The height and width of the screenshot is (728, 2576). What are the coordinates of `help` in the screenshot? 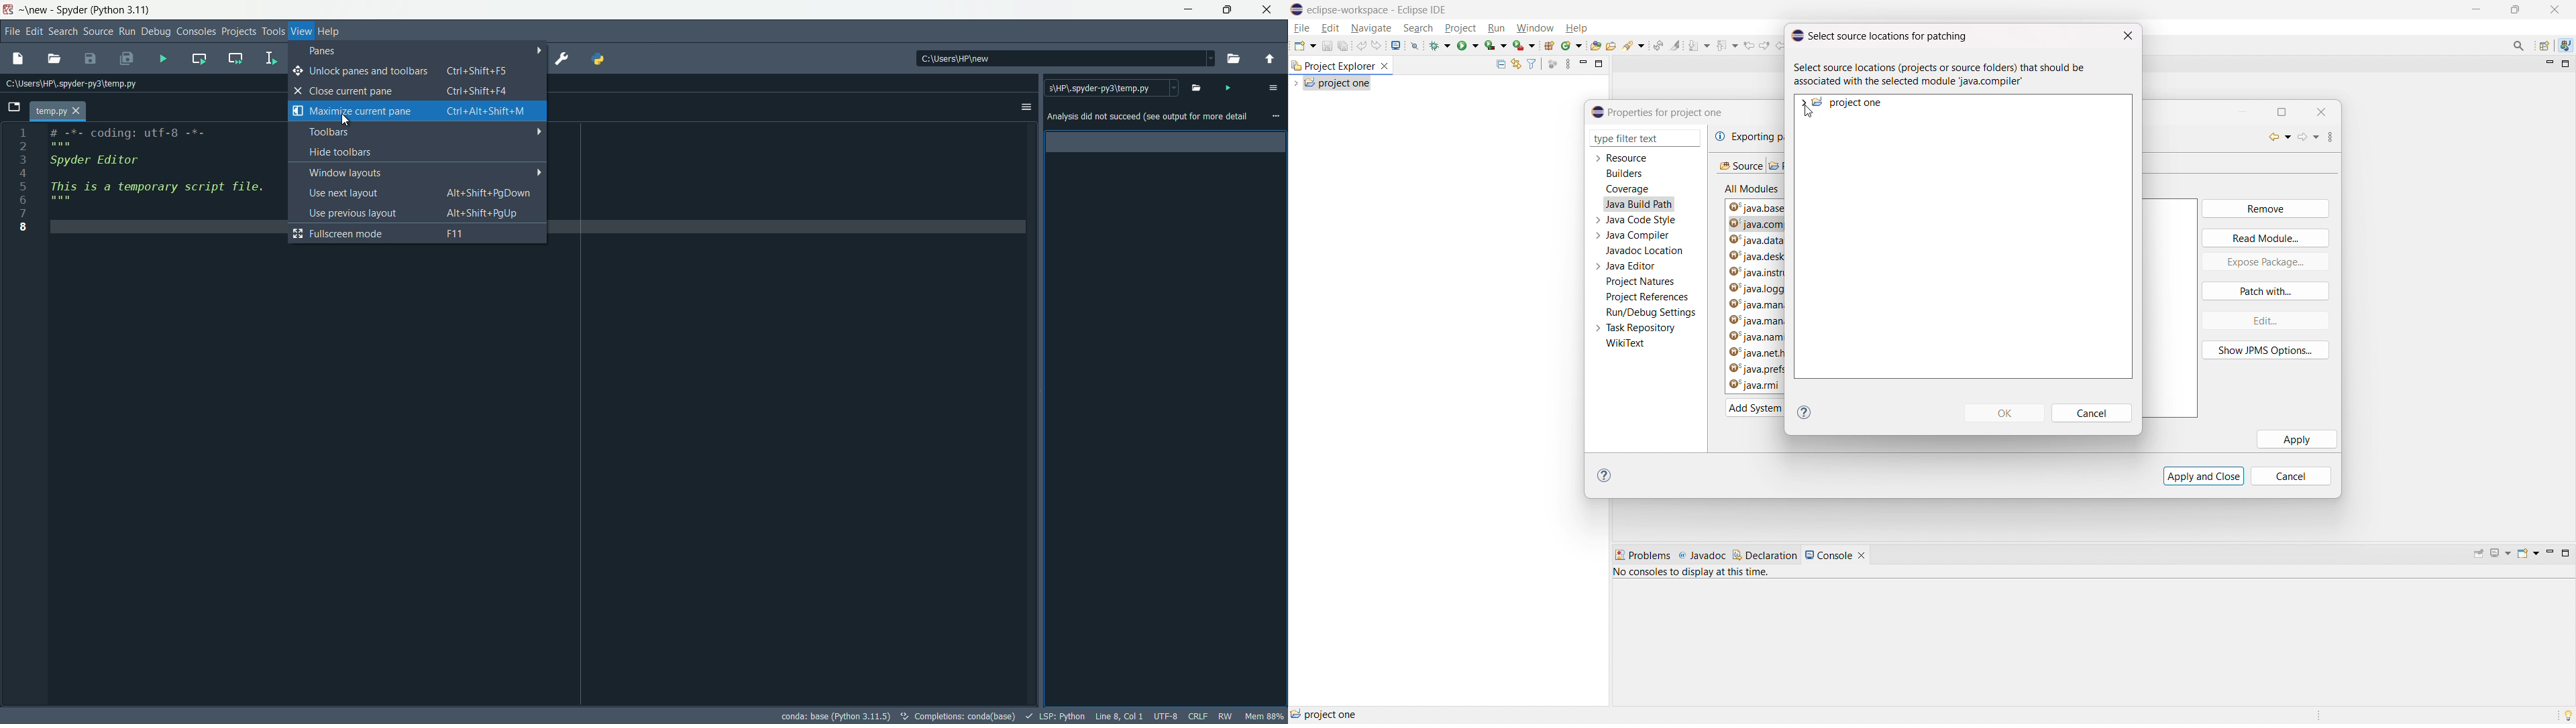 It's located at (1576, 28).